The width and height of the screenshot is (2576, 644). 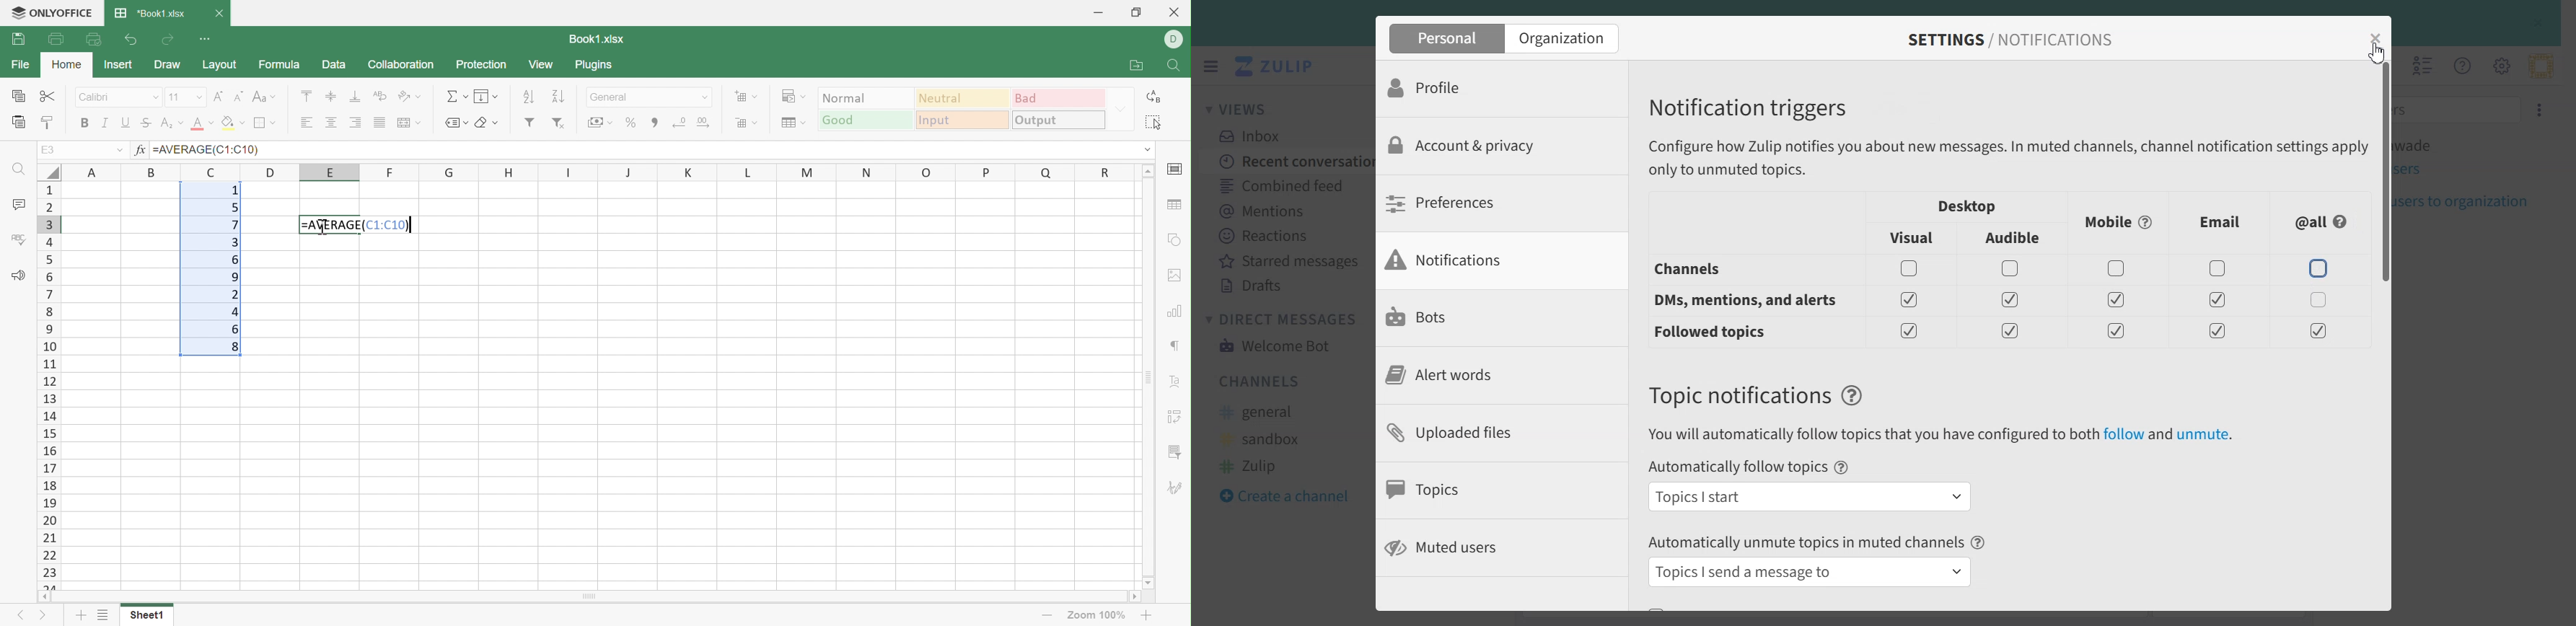 I want to click on Output, so click(x=1060, y=119).